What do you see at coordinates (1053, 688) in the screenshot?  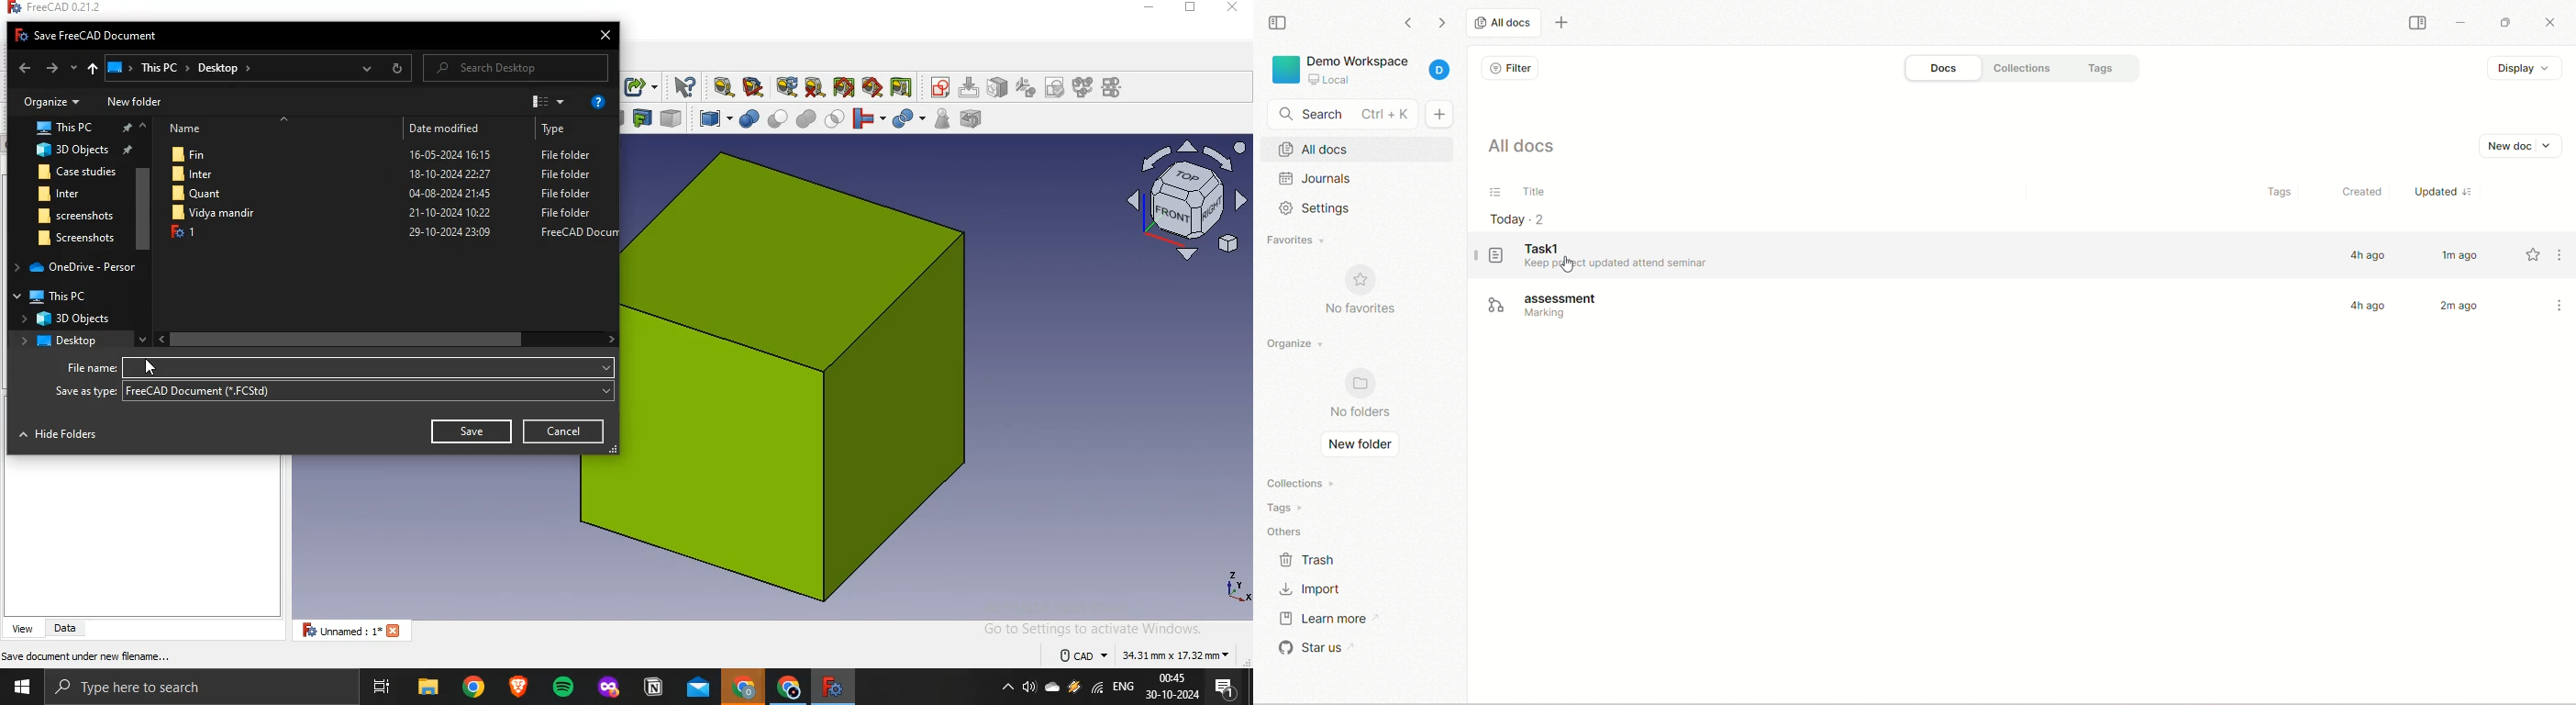 I see `onedrive` at bounding box center [1053, 688].